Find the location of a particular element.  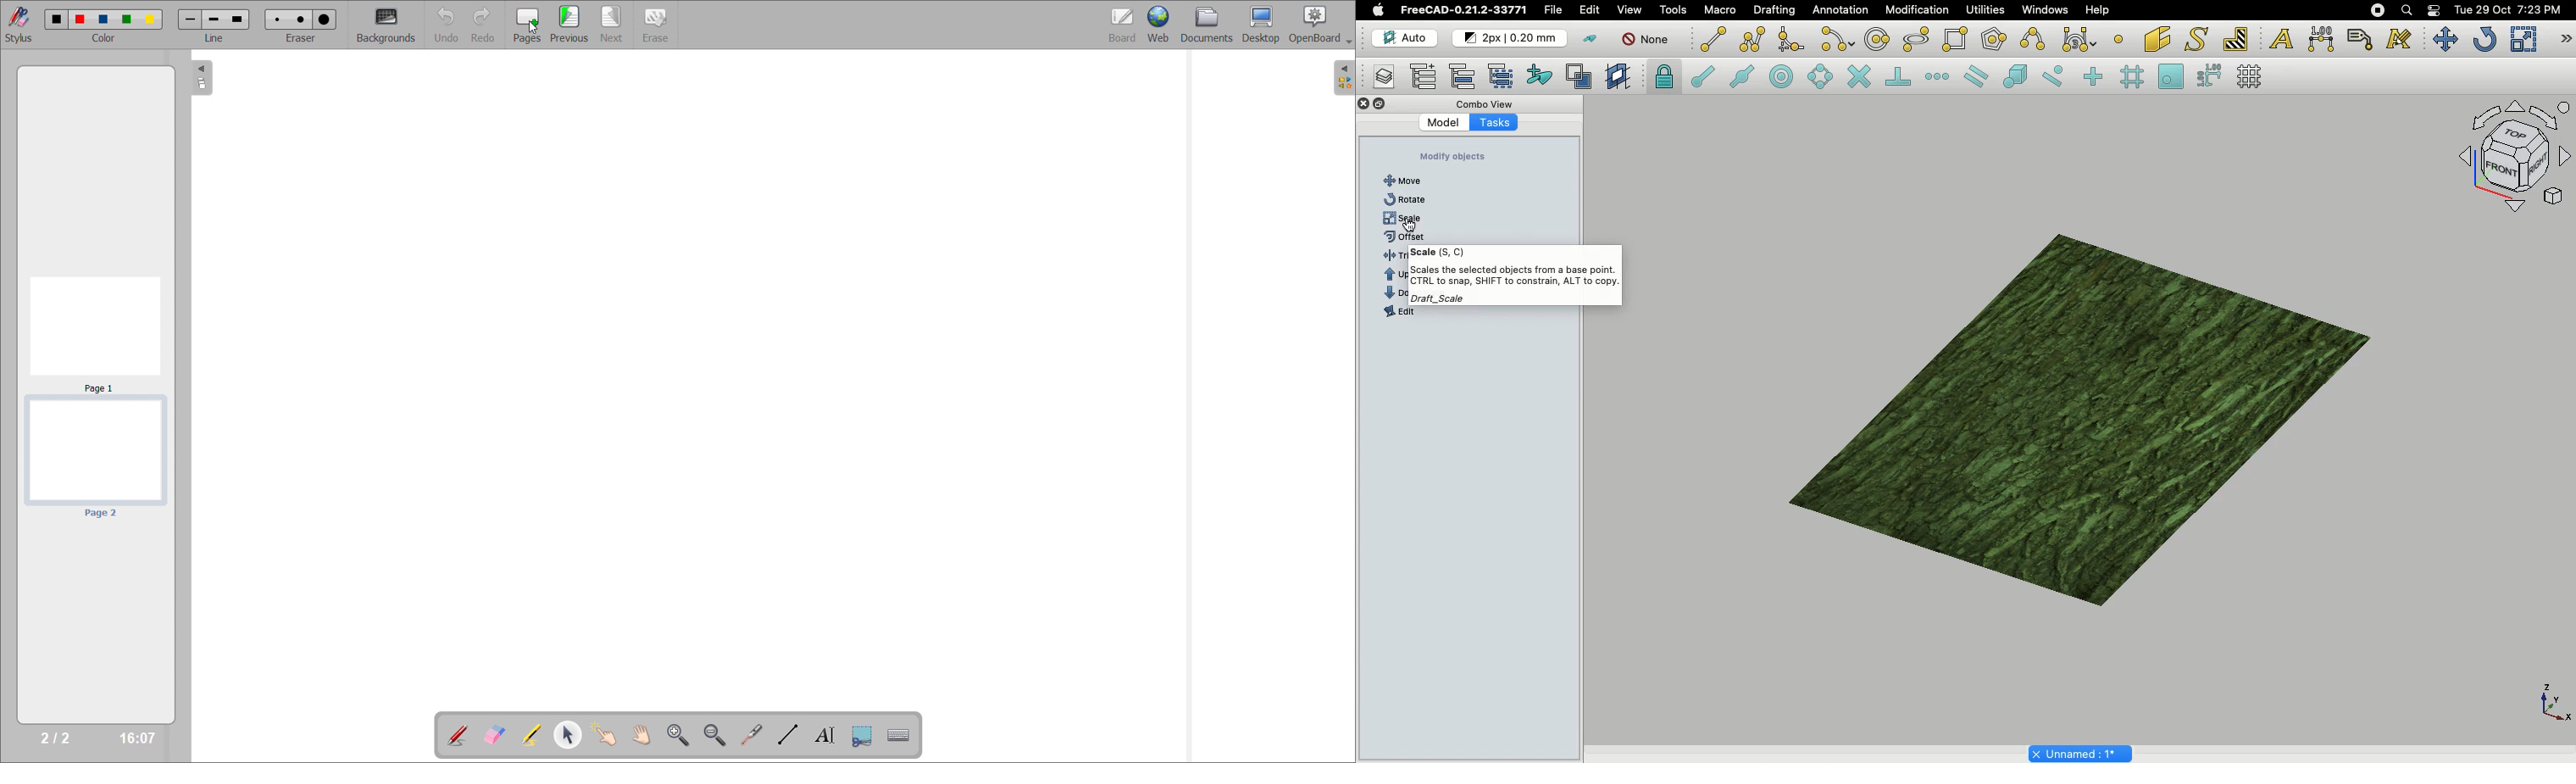

Label is located at coordinates (2361, 37).